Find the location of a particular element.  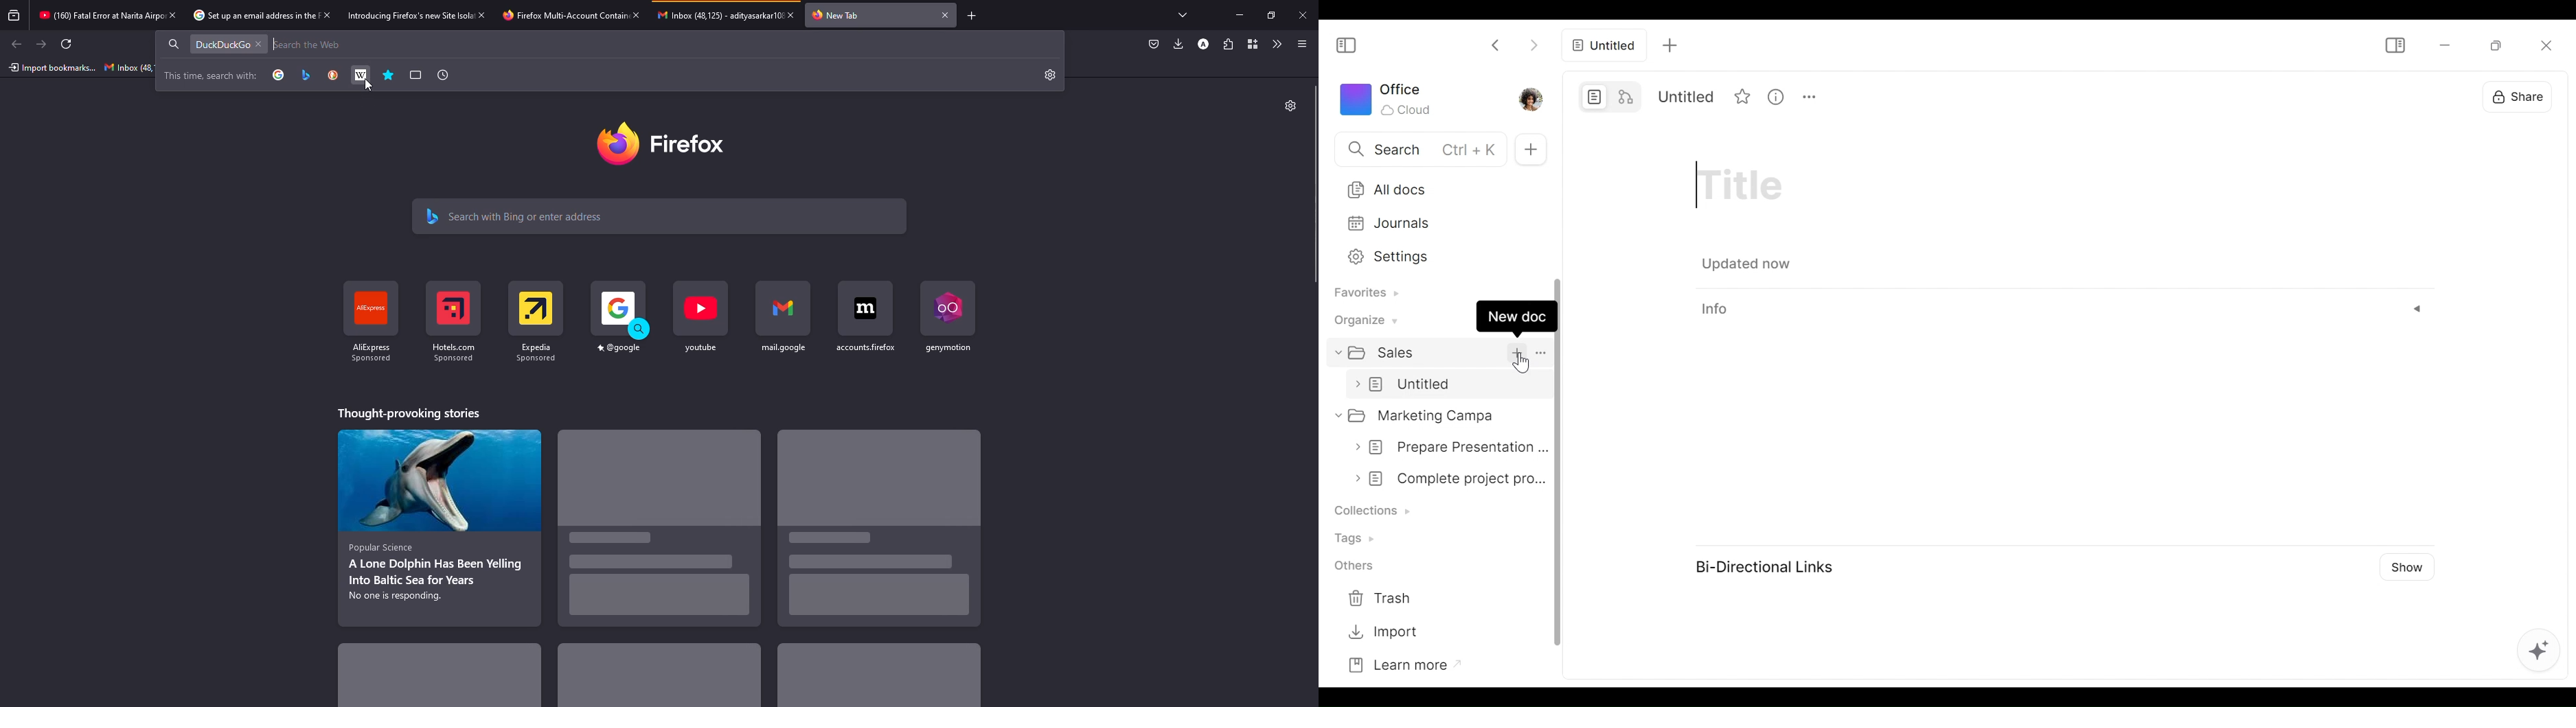

vertical scroll bar is located at coordinates (1558, 569).